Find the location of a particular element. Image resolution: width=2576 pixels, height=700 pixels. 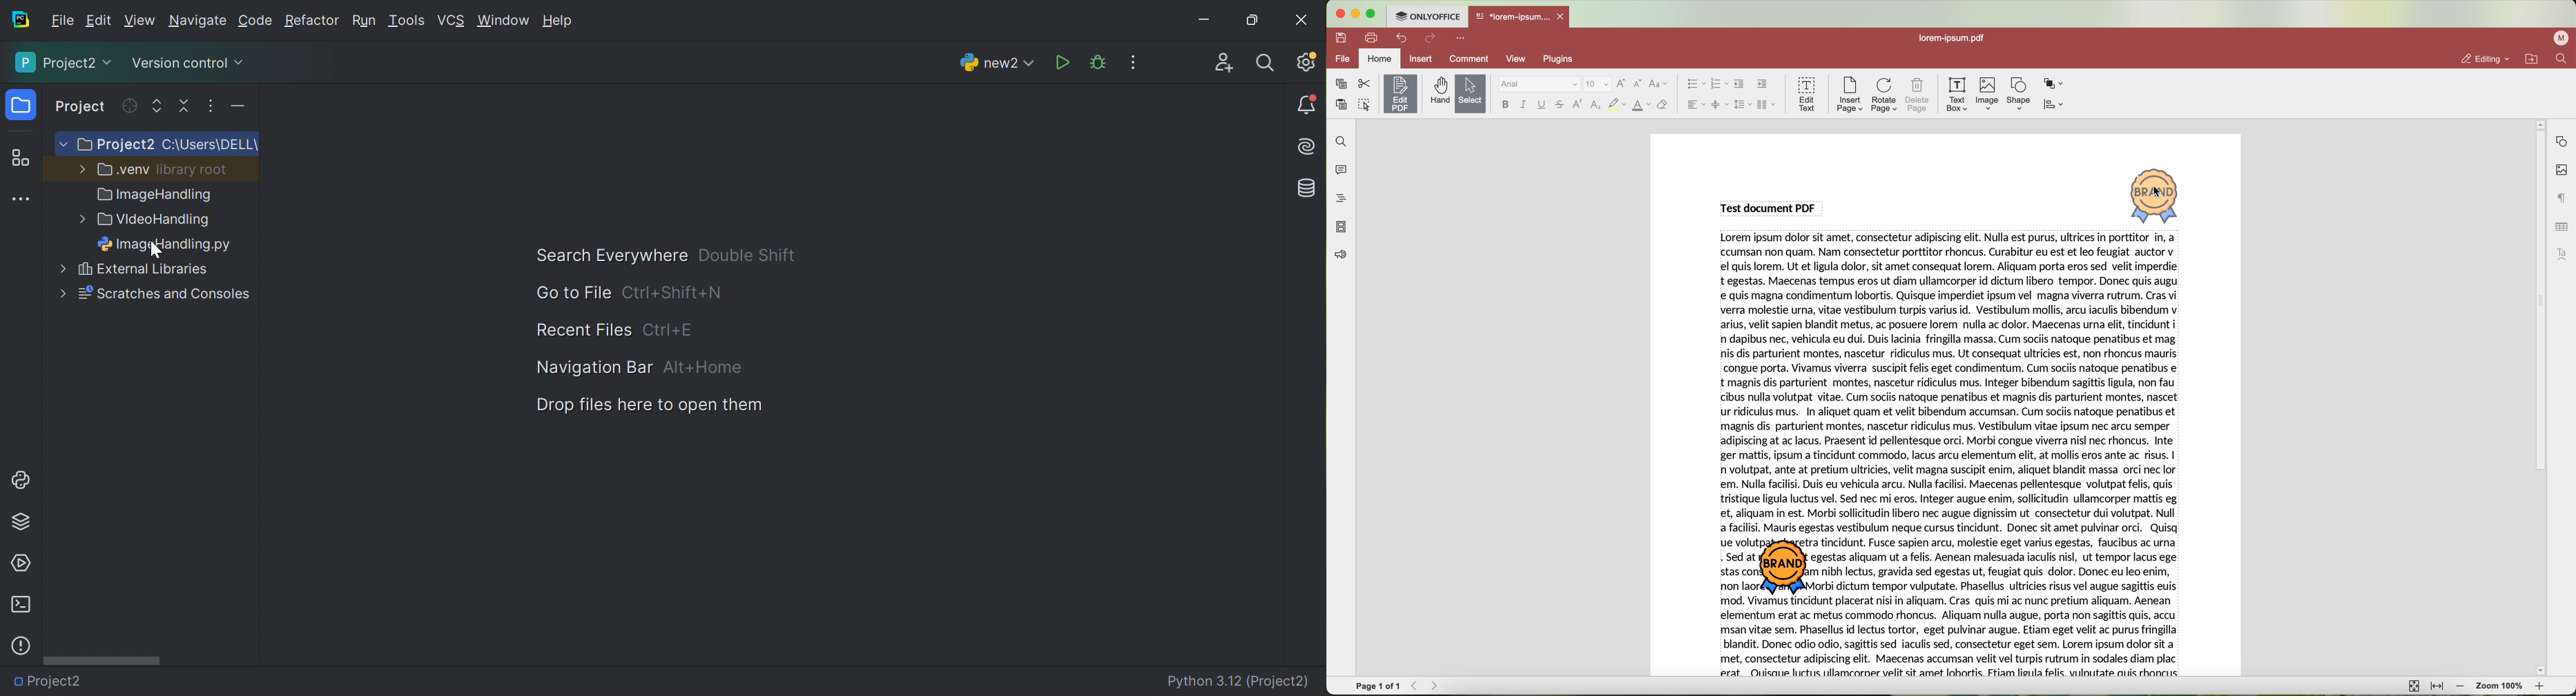

bold is located at coordinates (1505, 105).